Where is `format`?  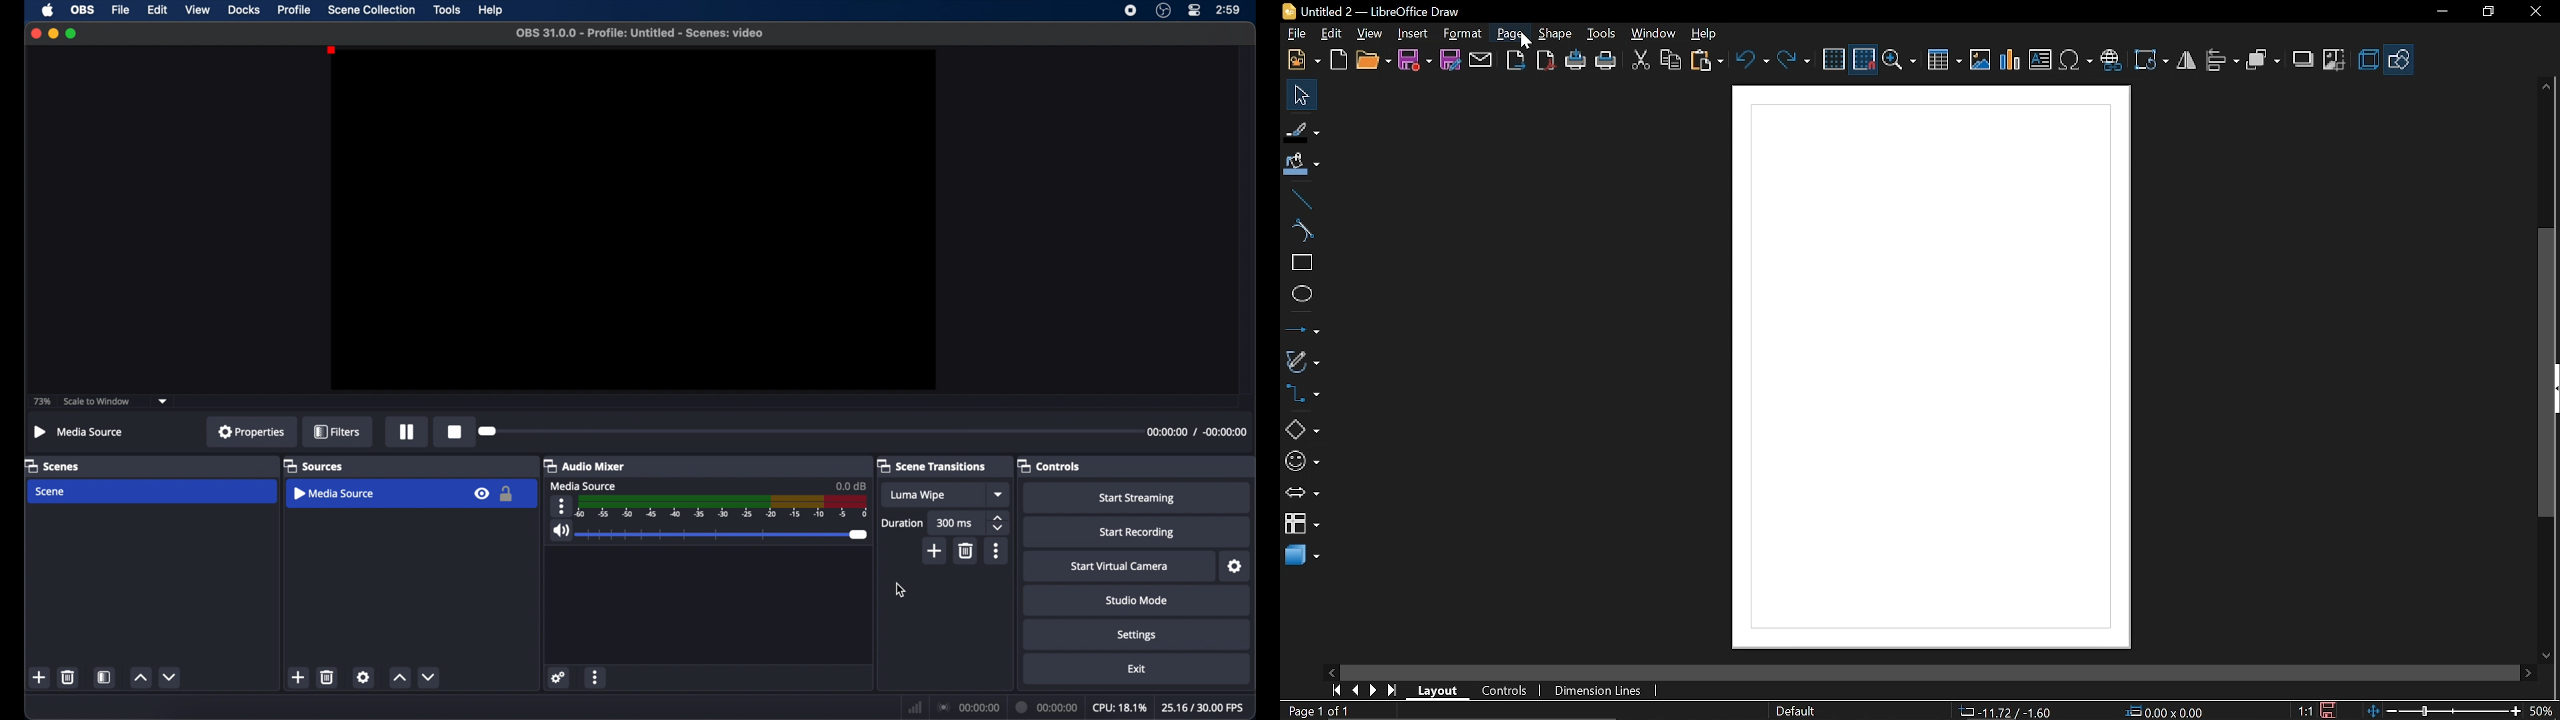
format is located at coordinates (1464, 34).